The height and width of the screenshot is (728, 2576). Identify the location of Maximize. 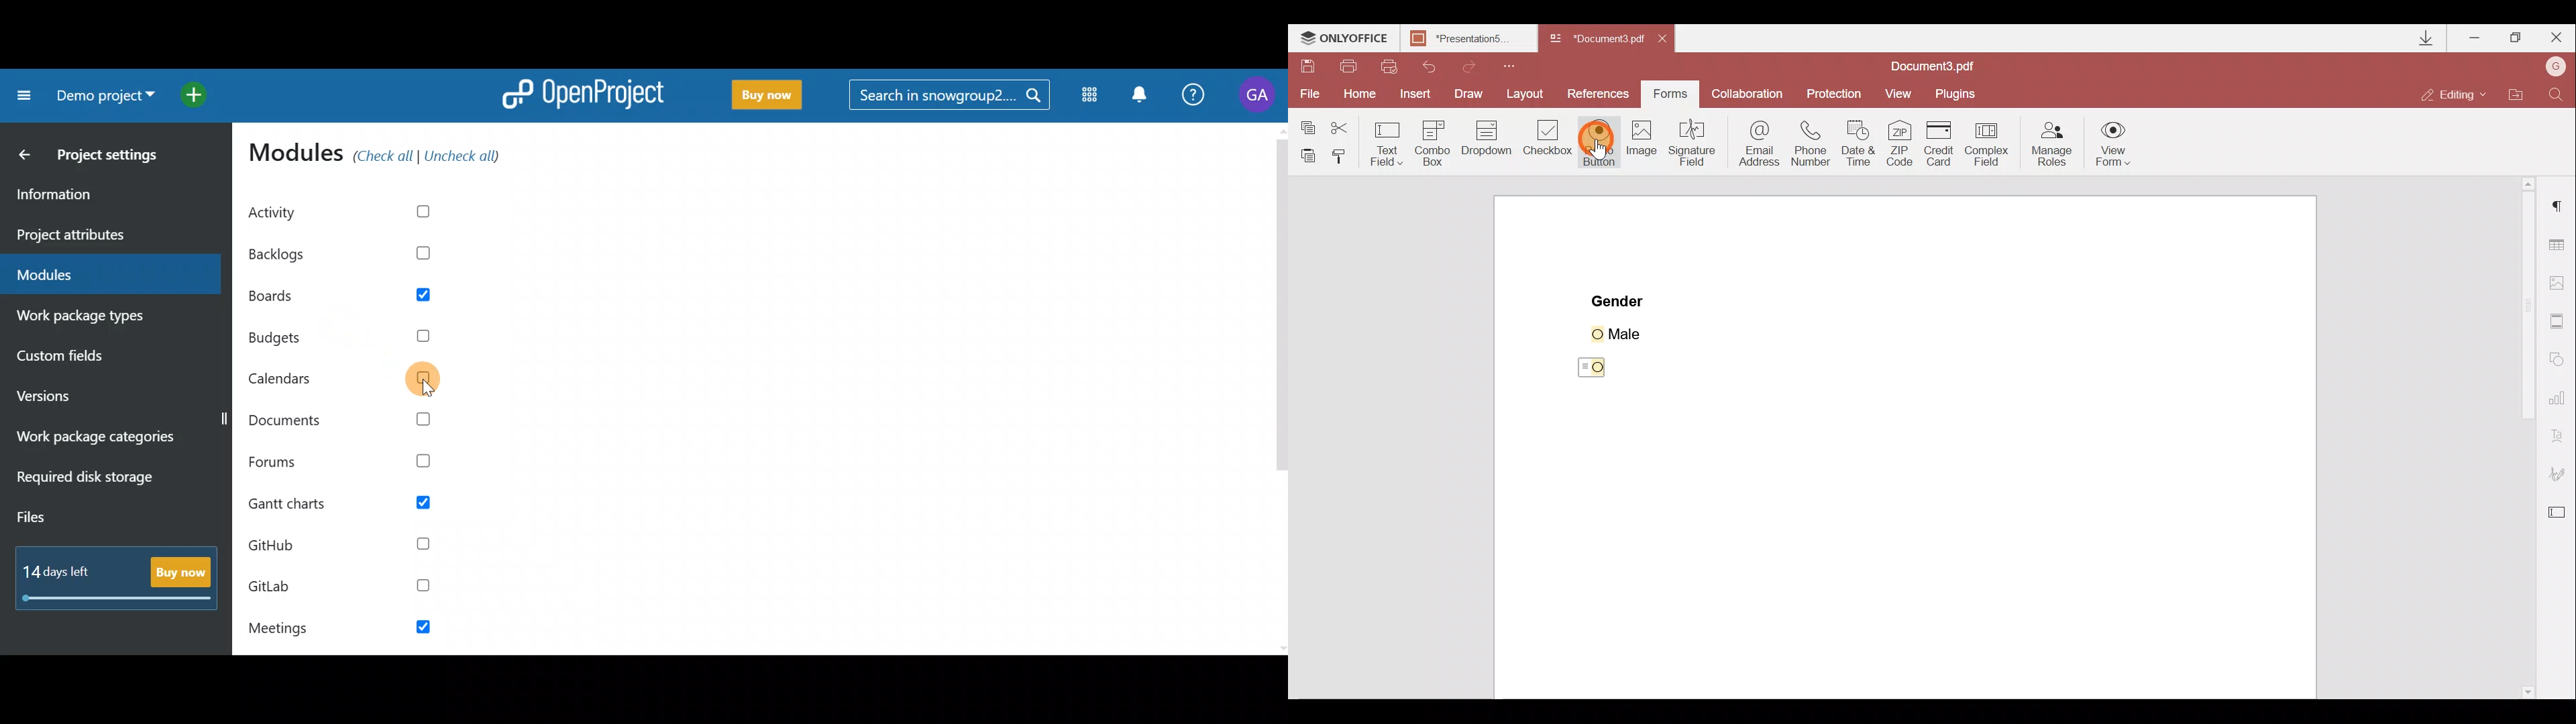
(2517, 36).